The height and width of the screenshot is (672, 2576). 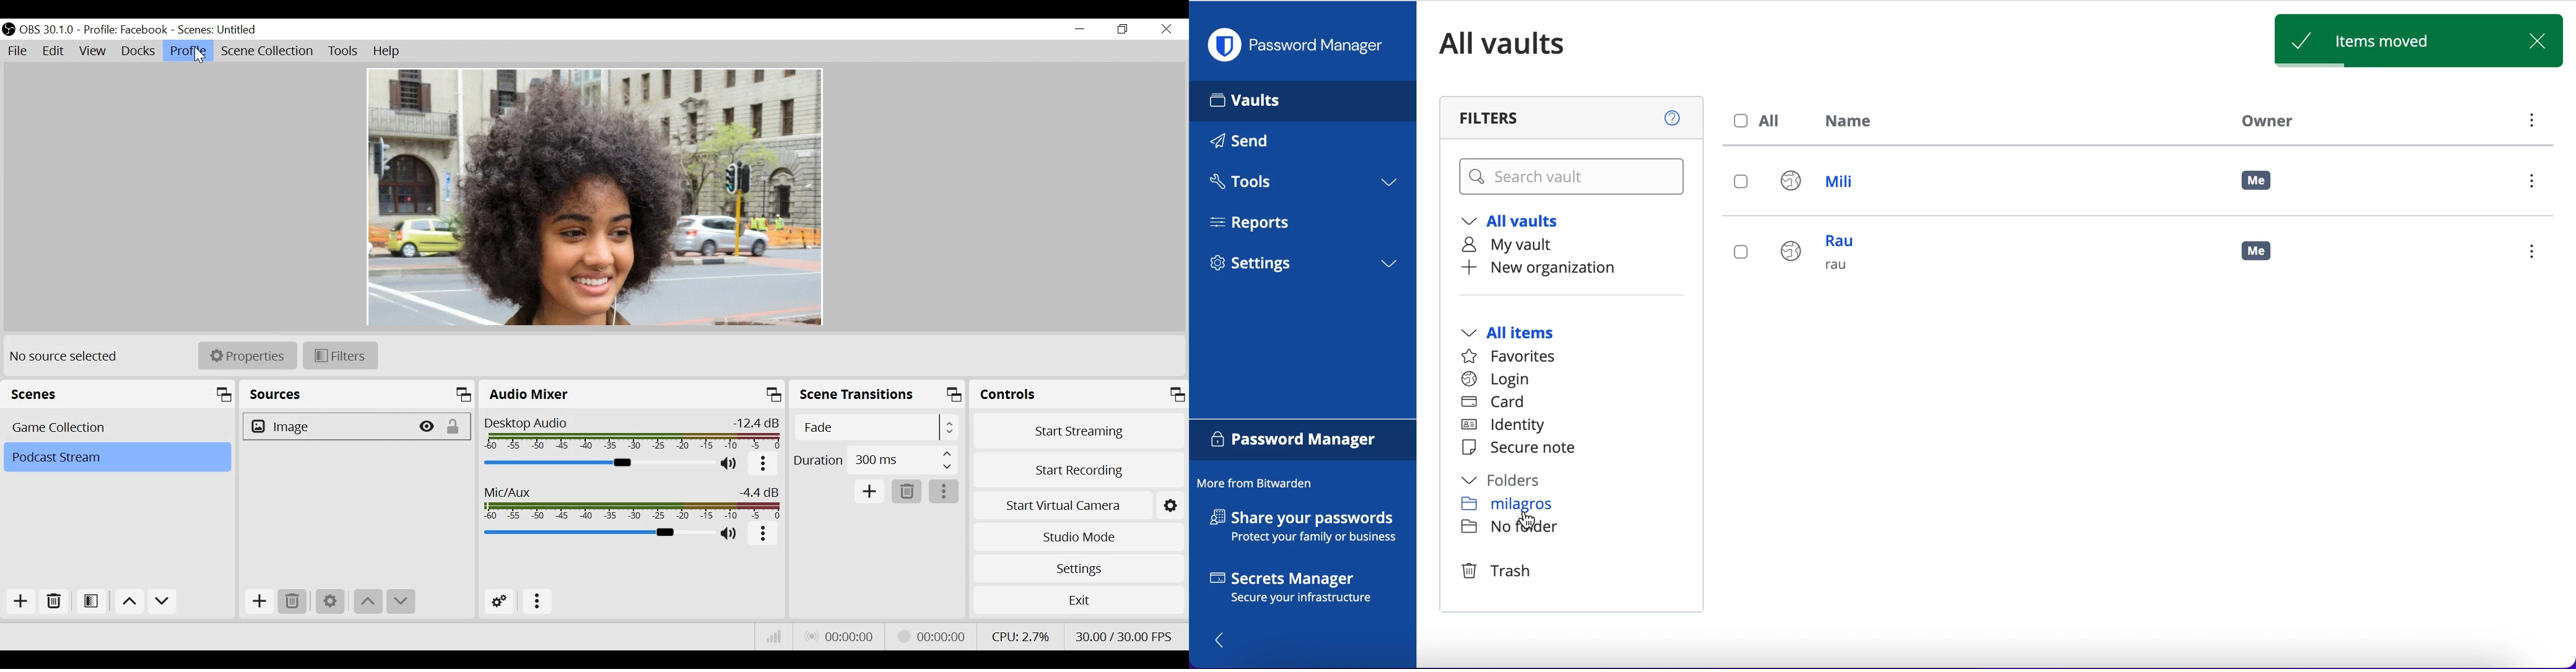 I want to click on (un)mute, so click(x=733, y=465).